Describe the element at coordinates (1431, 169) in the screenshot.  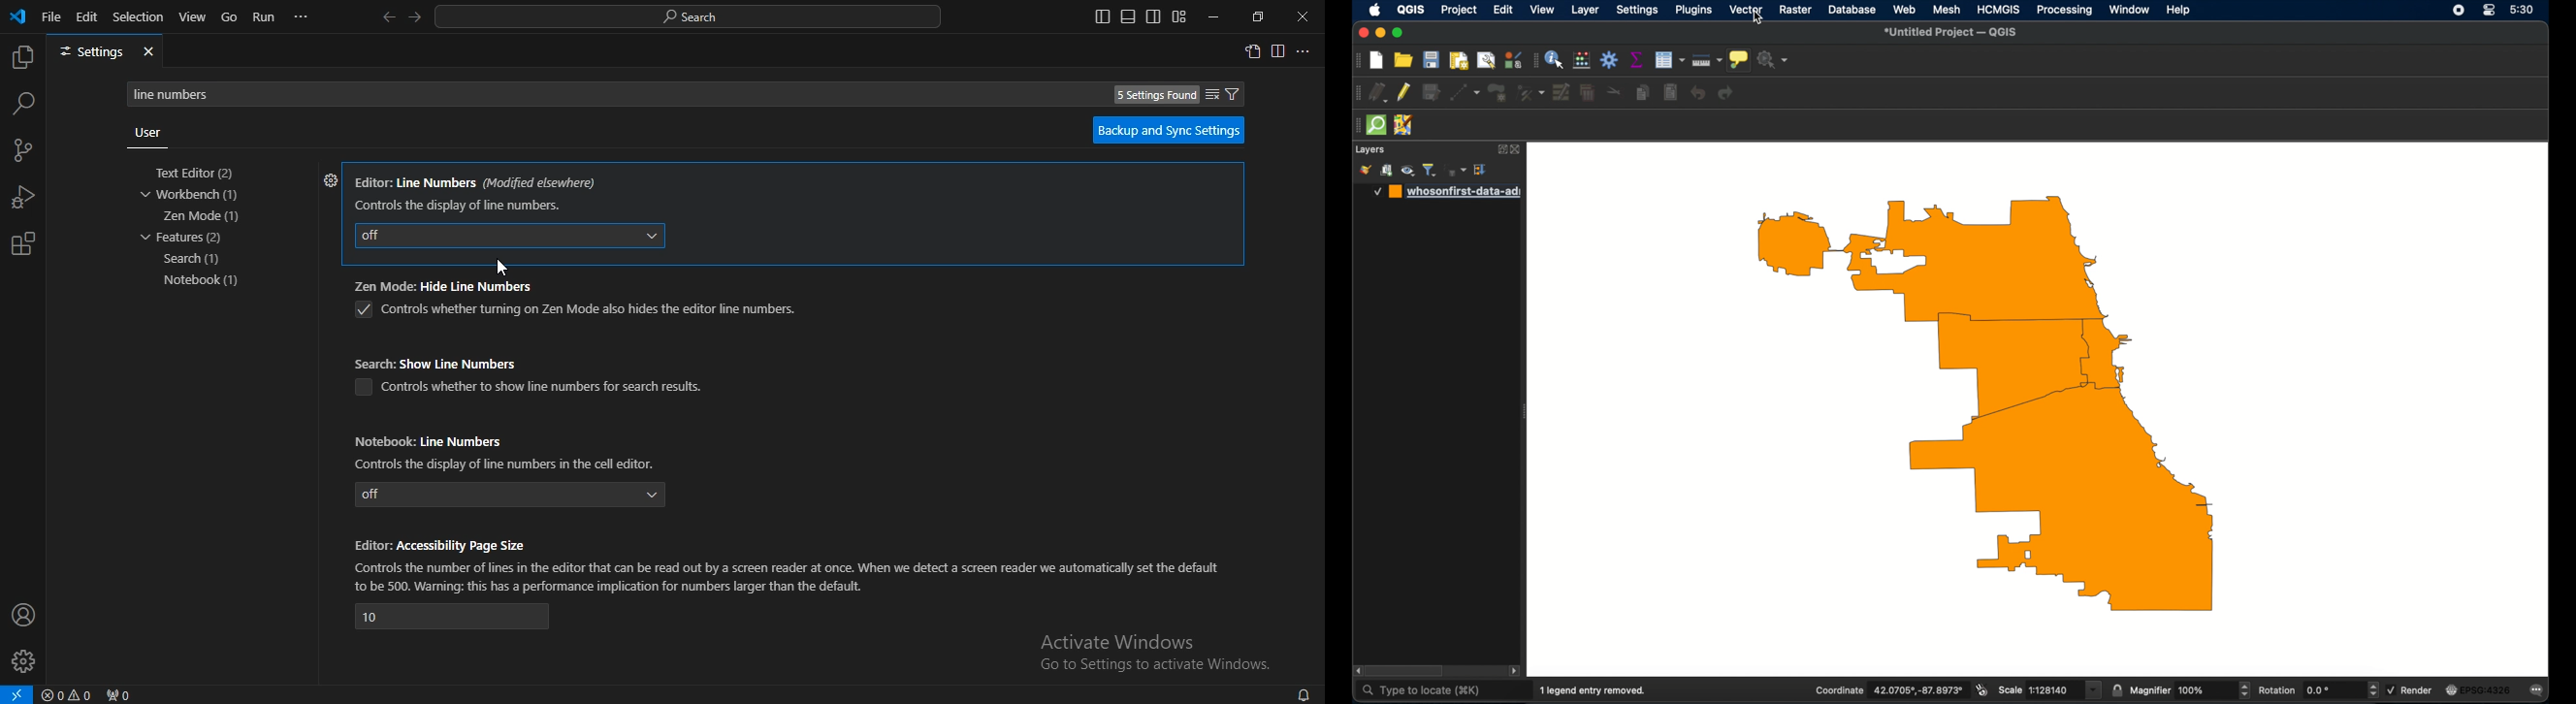
I see `filter legend` at that location.